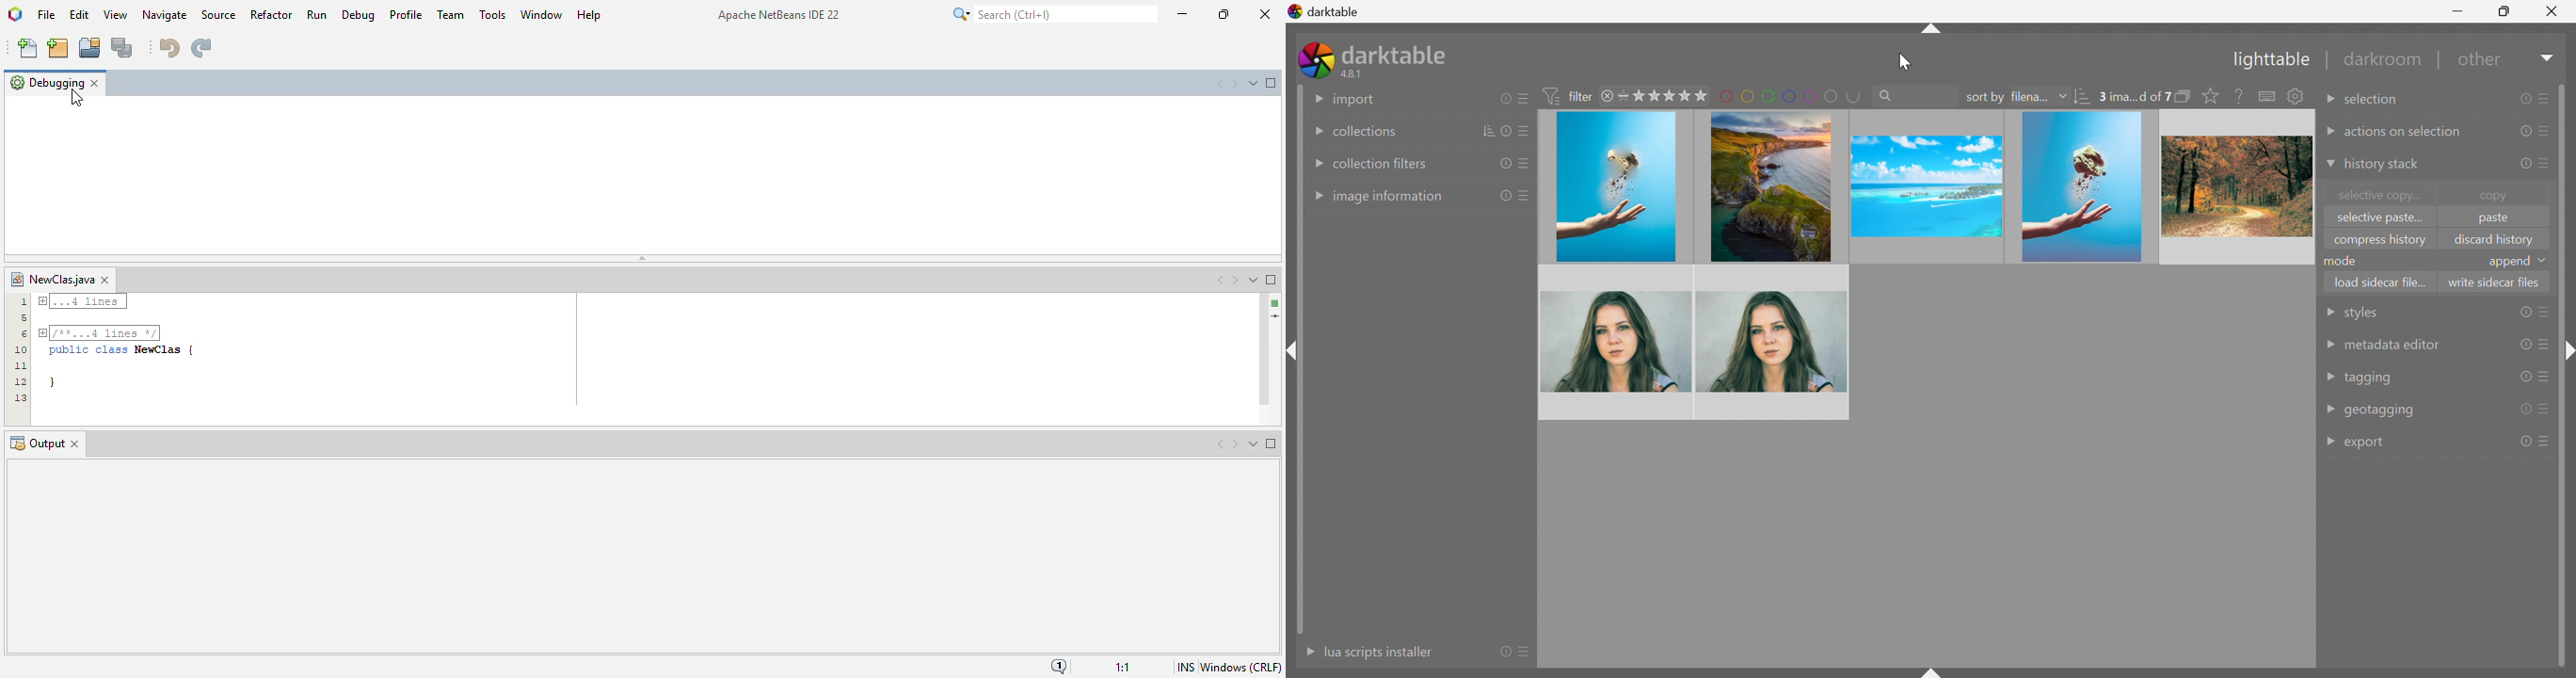  I want to click on presets, so click(2545, 345).